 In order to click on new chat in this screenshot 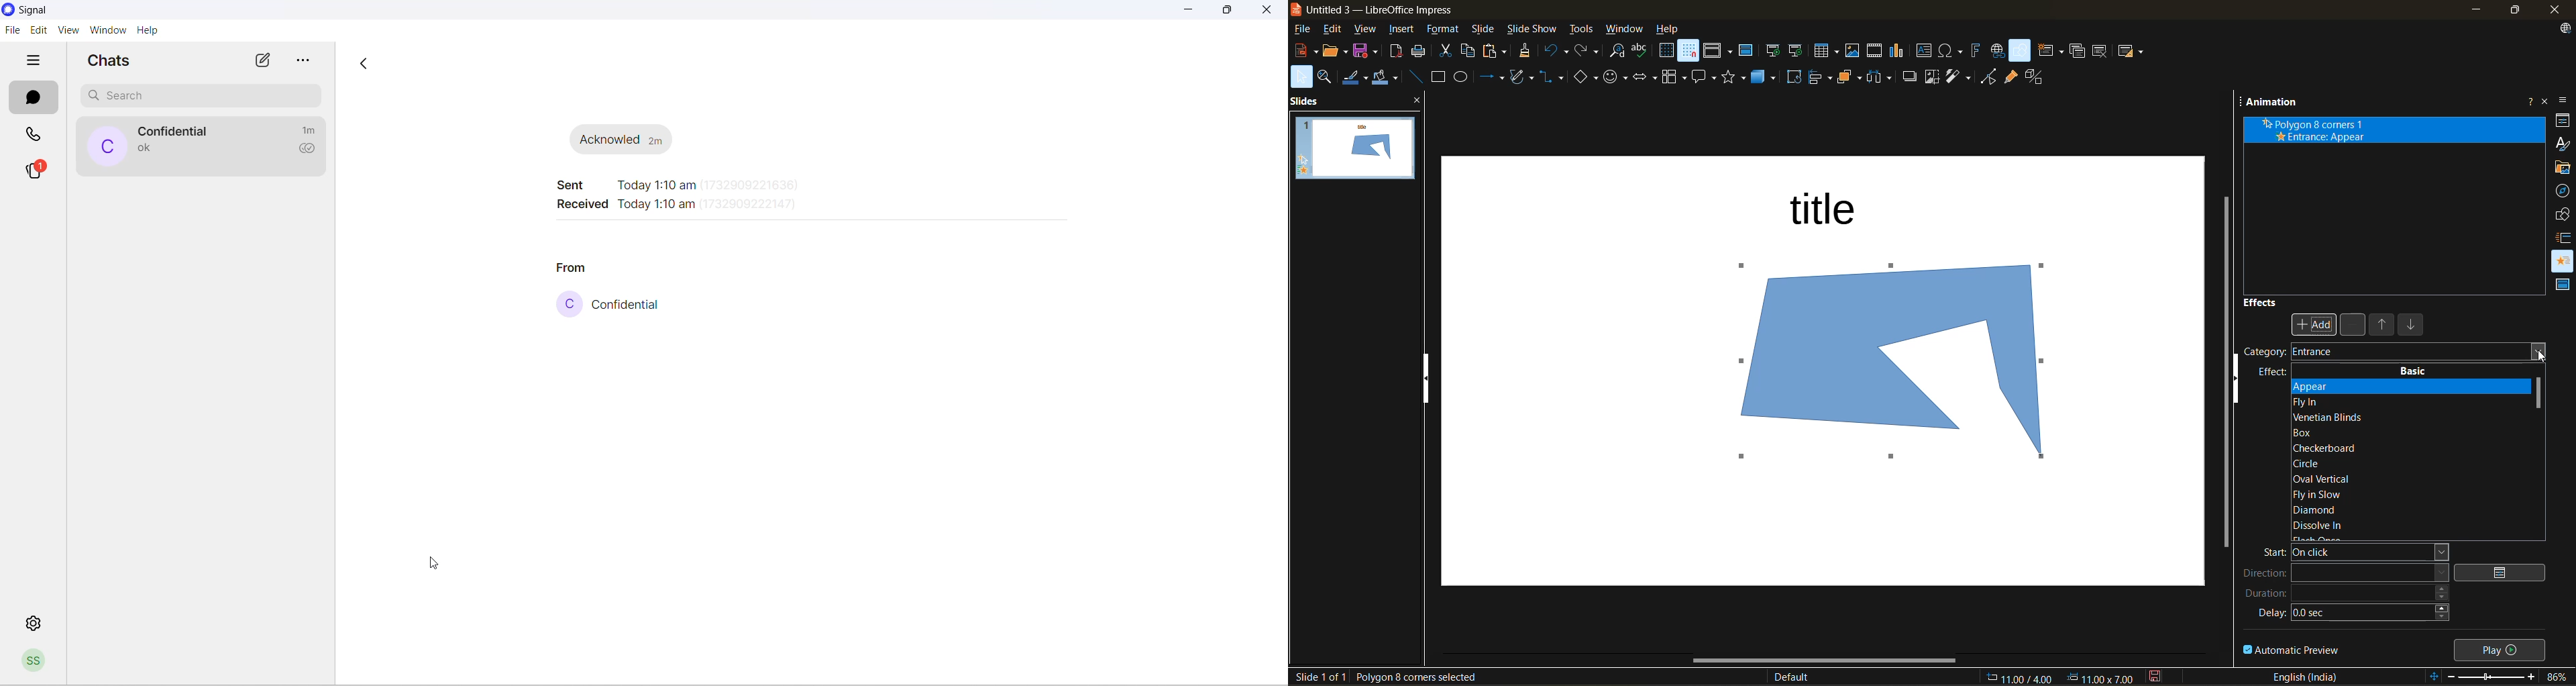, I will do `click(262, 61)`.